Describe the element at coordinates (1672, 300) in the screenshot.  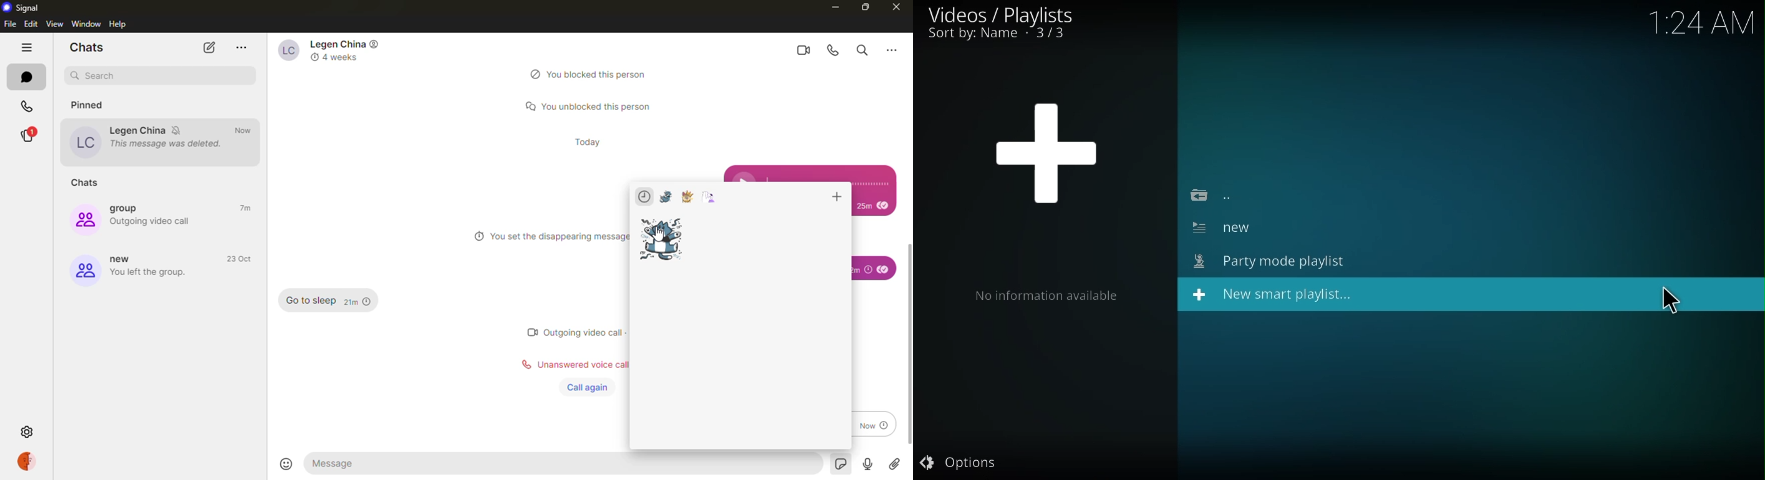
I see `cursor` at that location.